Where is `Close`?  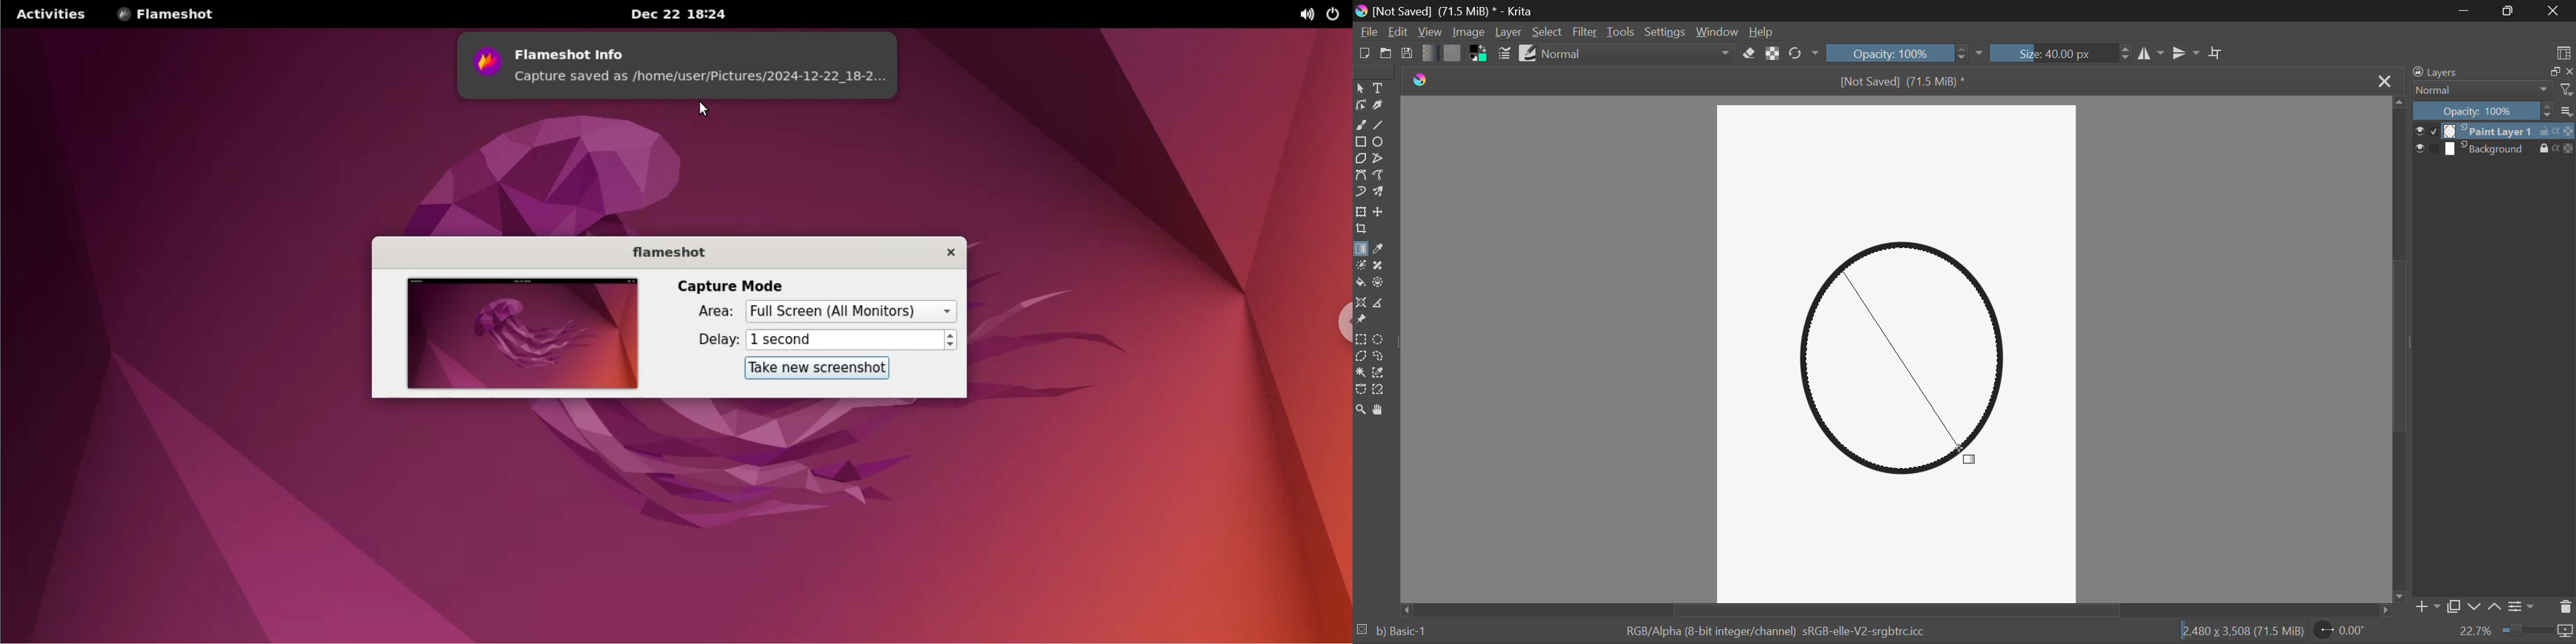
Close is located at coordinates (2557, 11).